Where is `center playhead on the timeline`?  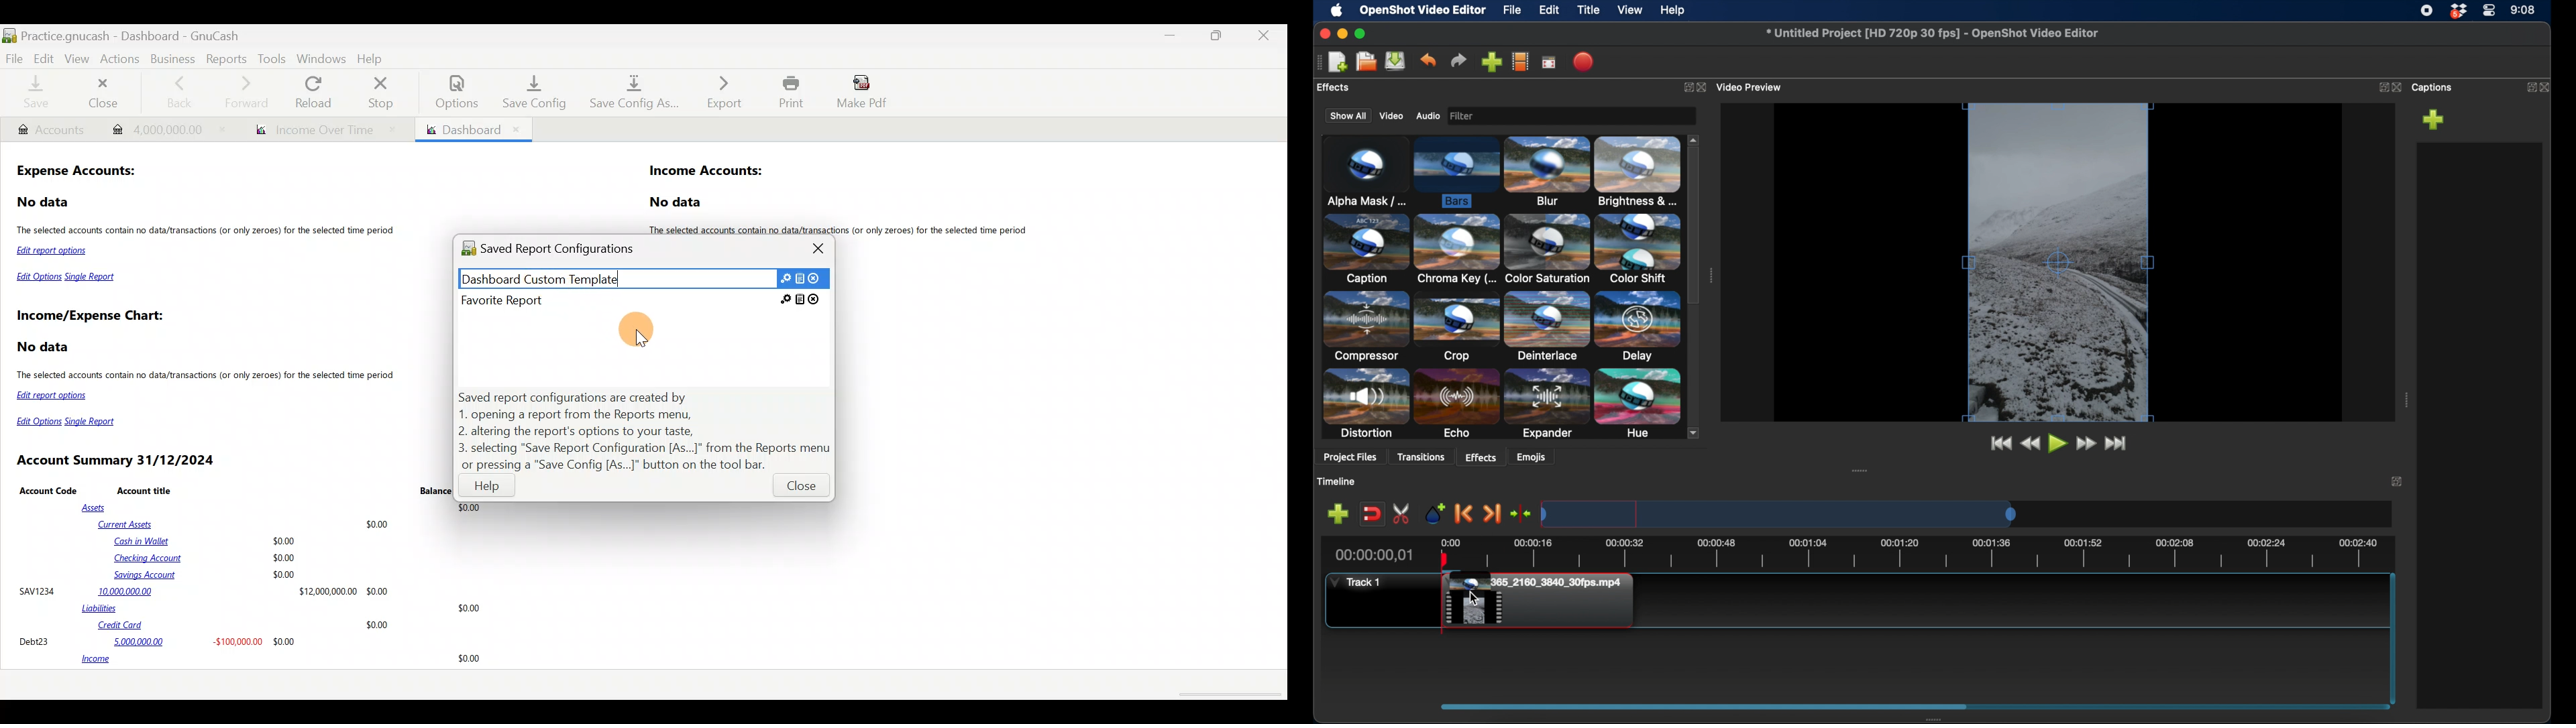
center playhead on the timeline is located at coordinates (1520, 514).